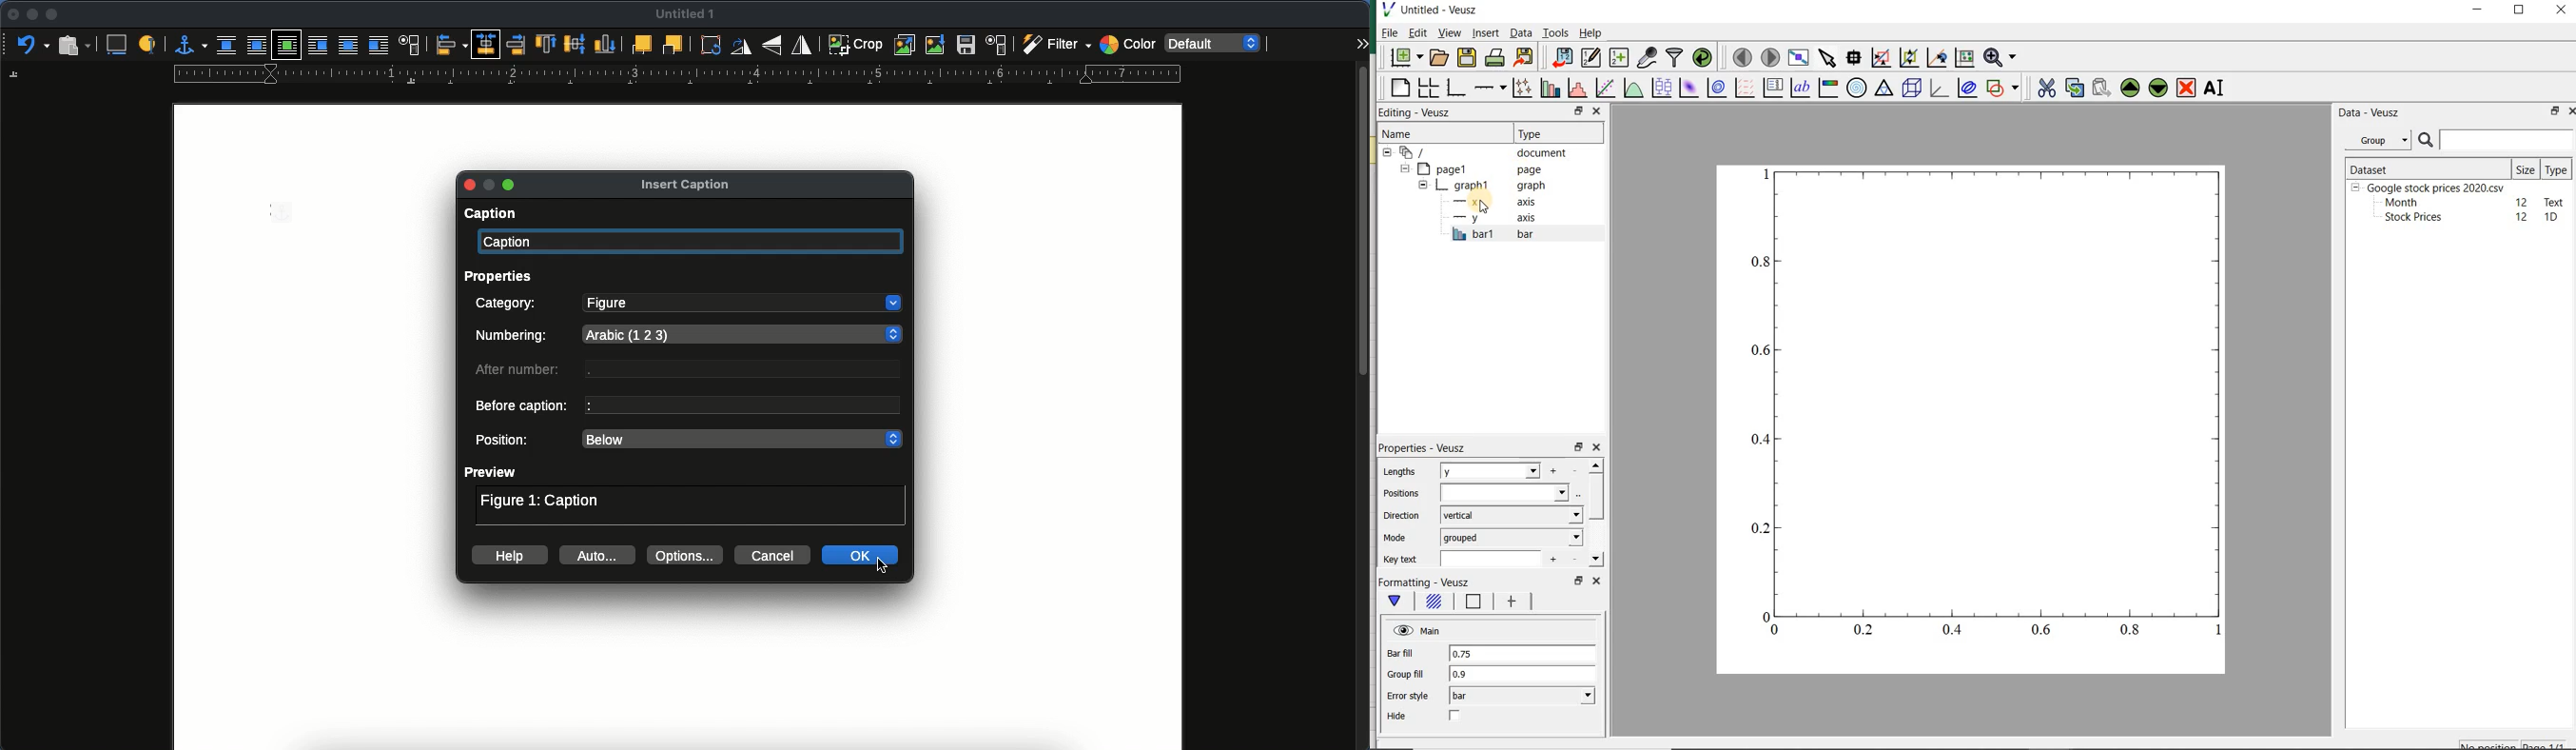 The image size is (2576, 756). I want to click on flip vertically, so click(772, 45).